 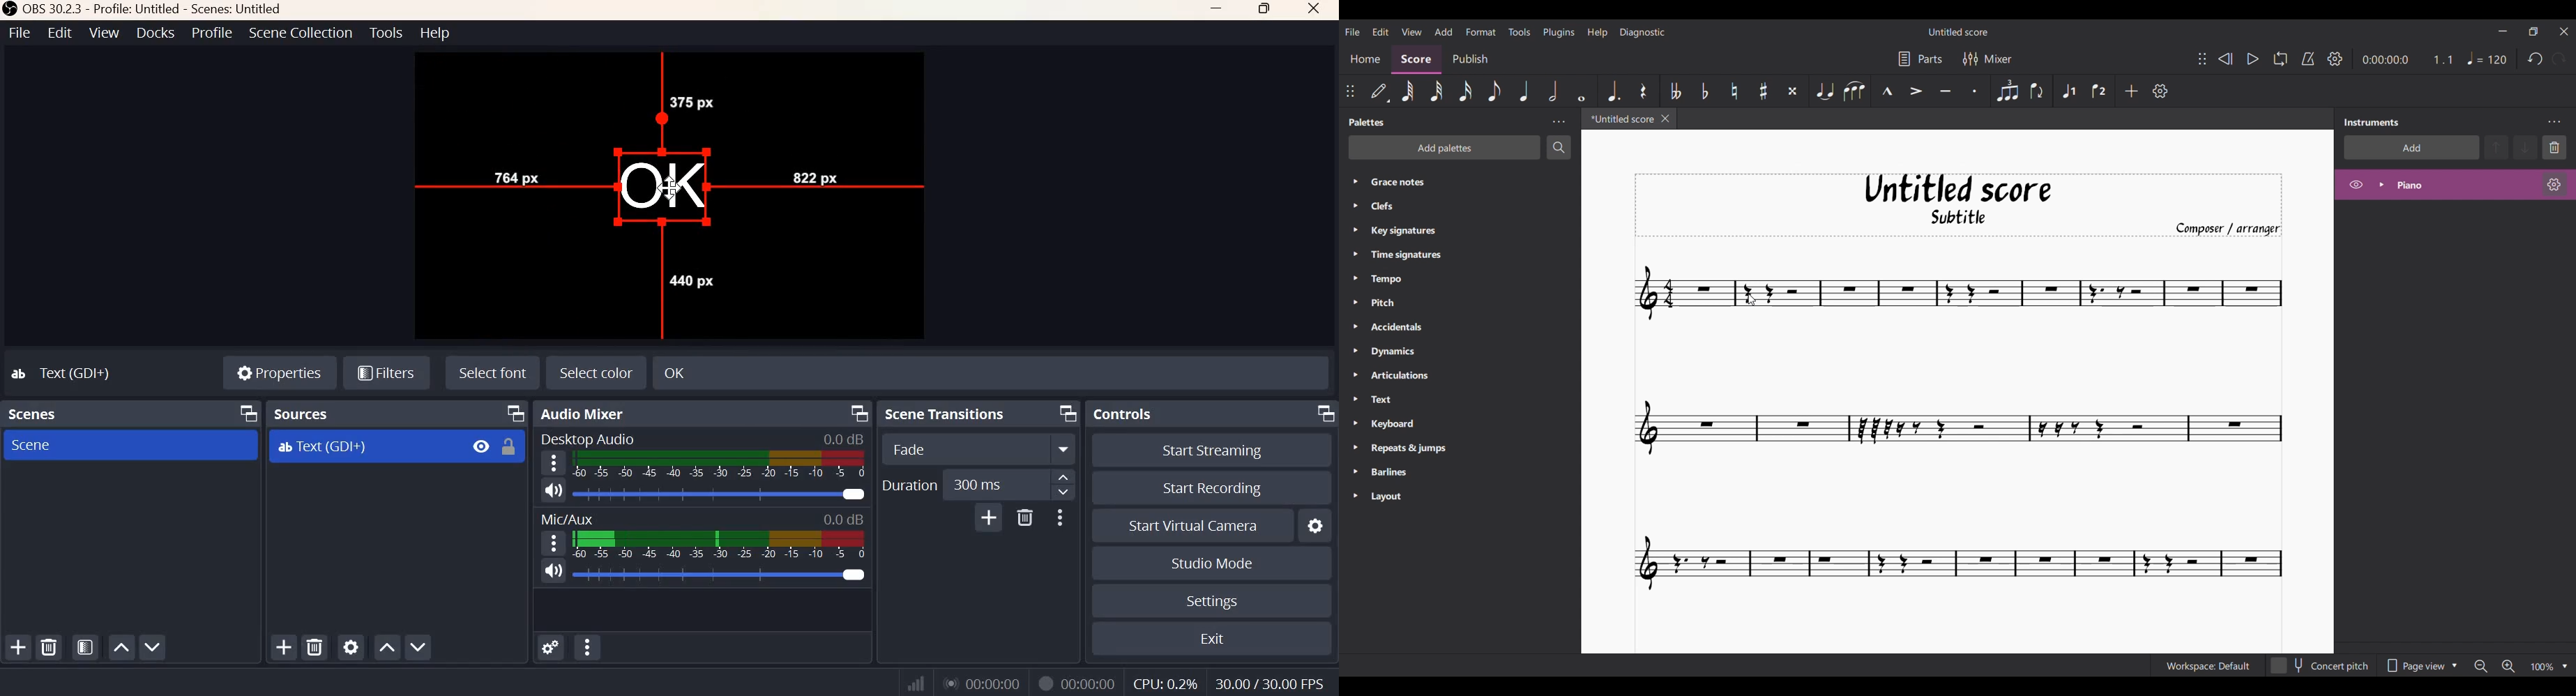 What do you see at coordinates (1958, 429) in the screenshot?
I see `Current score` at bounding box center [1958, 429].